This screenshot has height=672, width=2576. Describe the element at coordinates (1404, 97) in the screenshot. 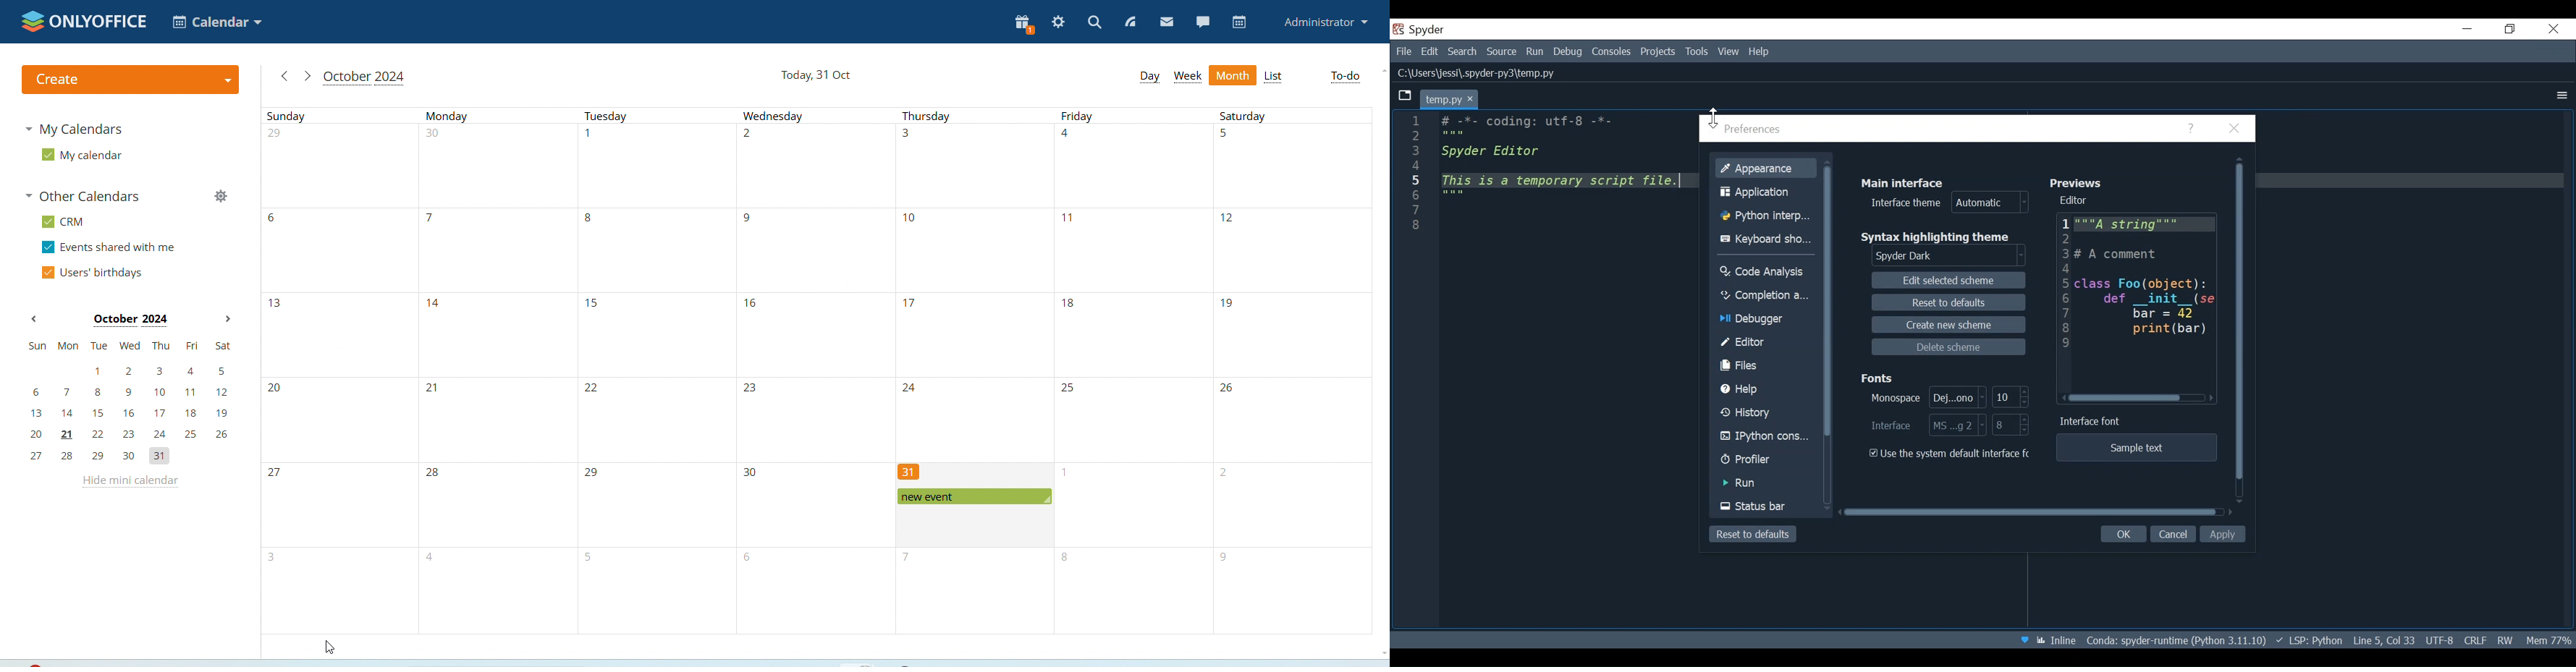

I see `Browse Tab` at that location.